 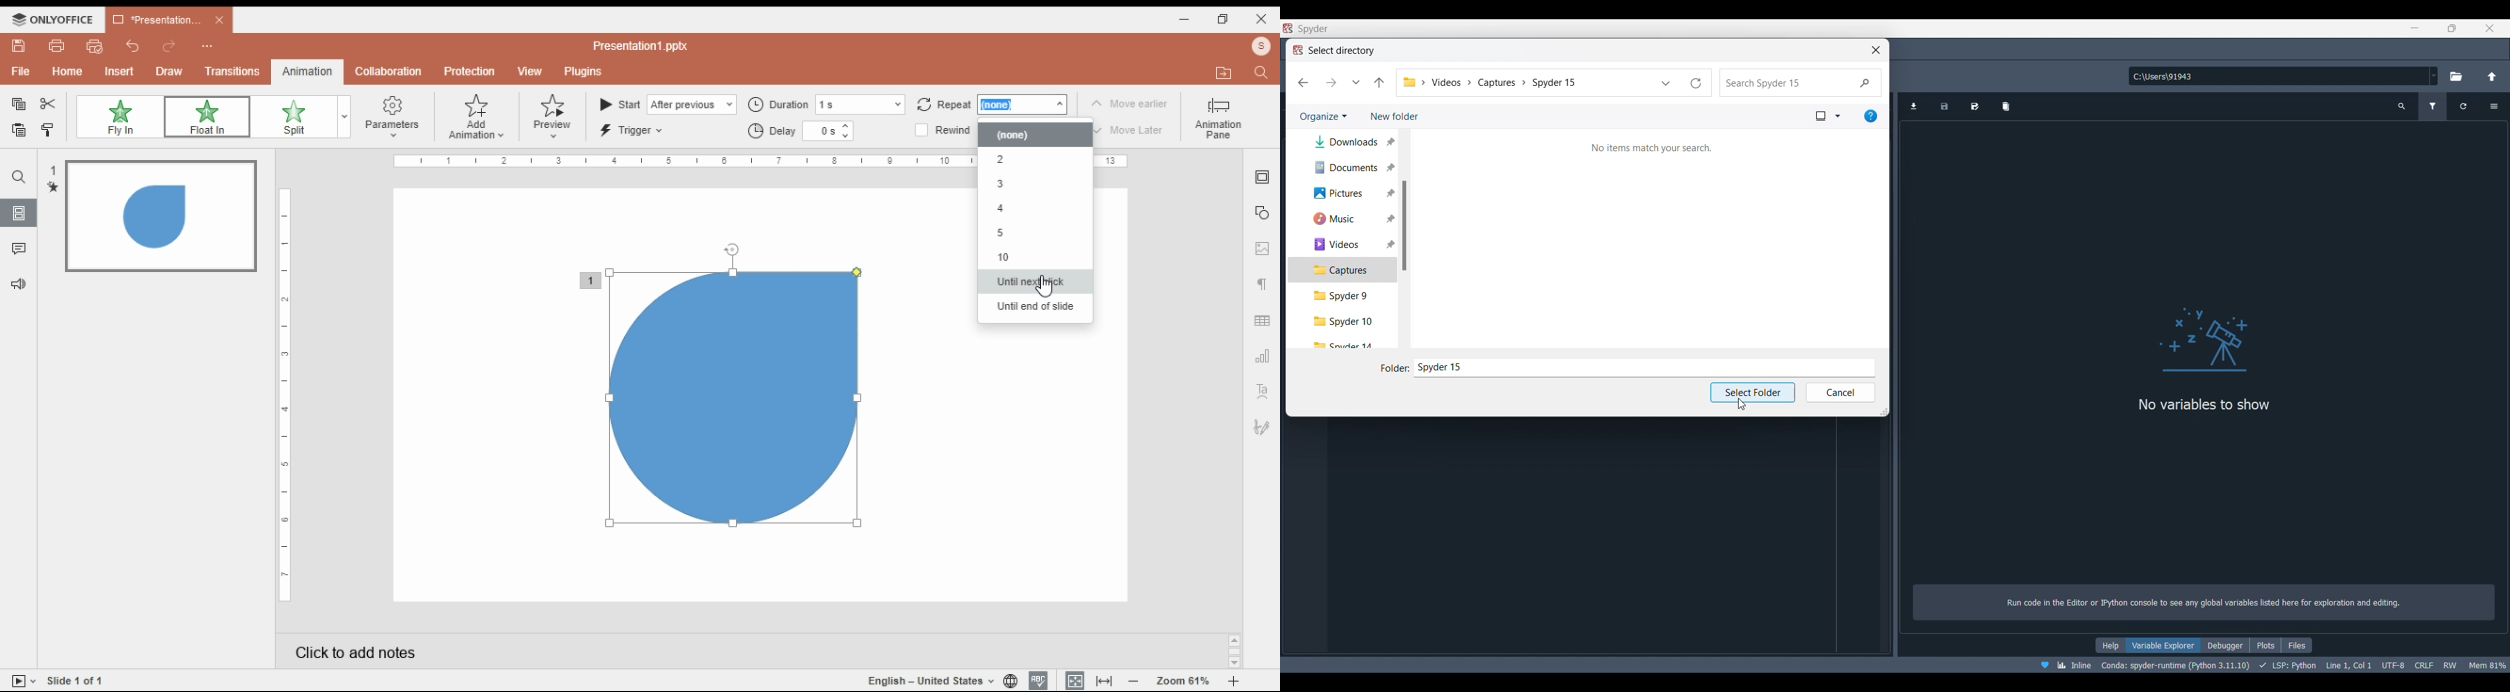 What do you see at coordinates (207, 44) in the screenshot?
I see `more` at bounding box center [207, 44].